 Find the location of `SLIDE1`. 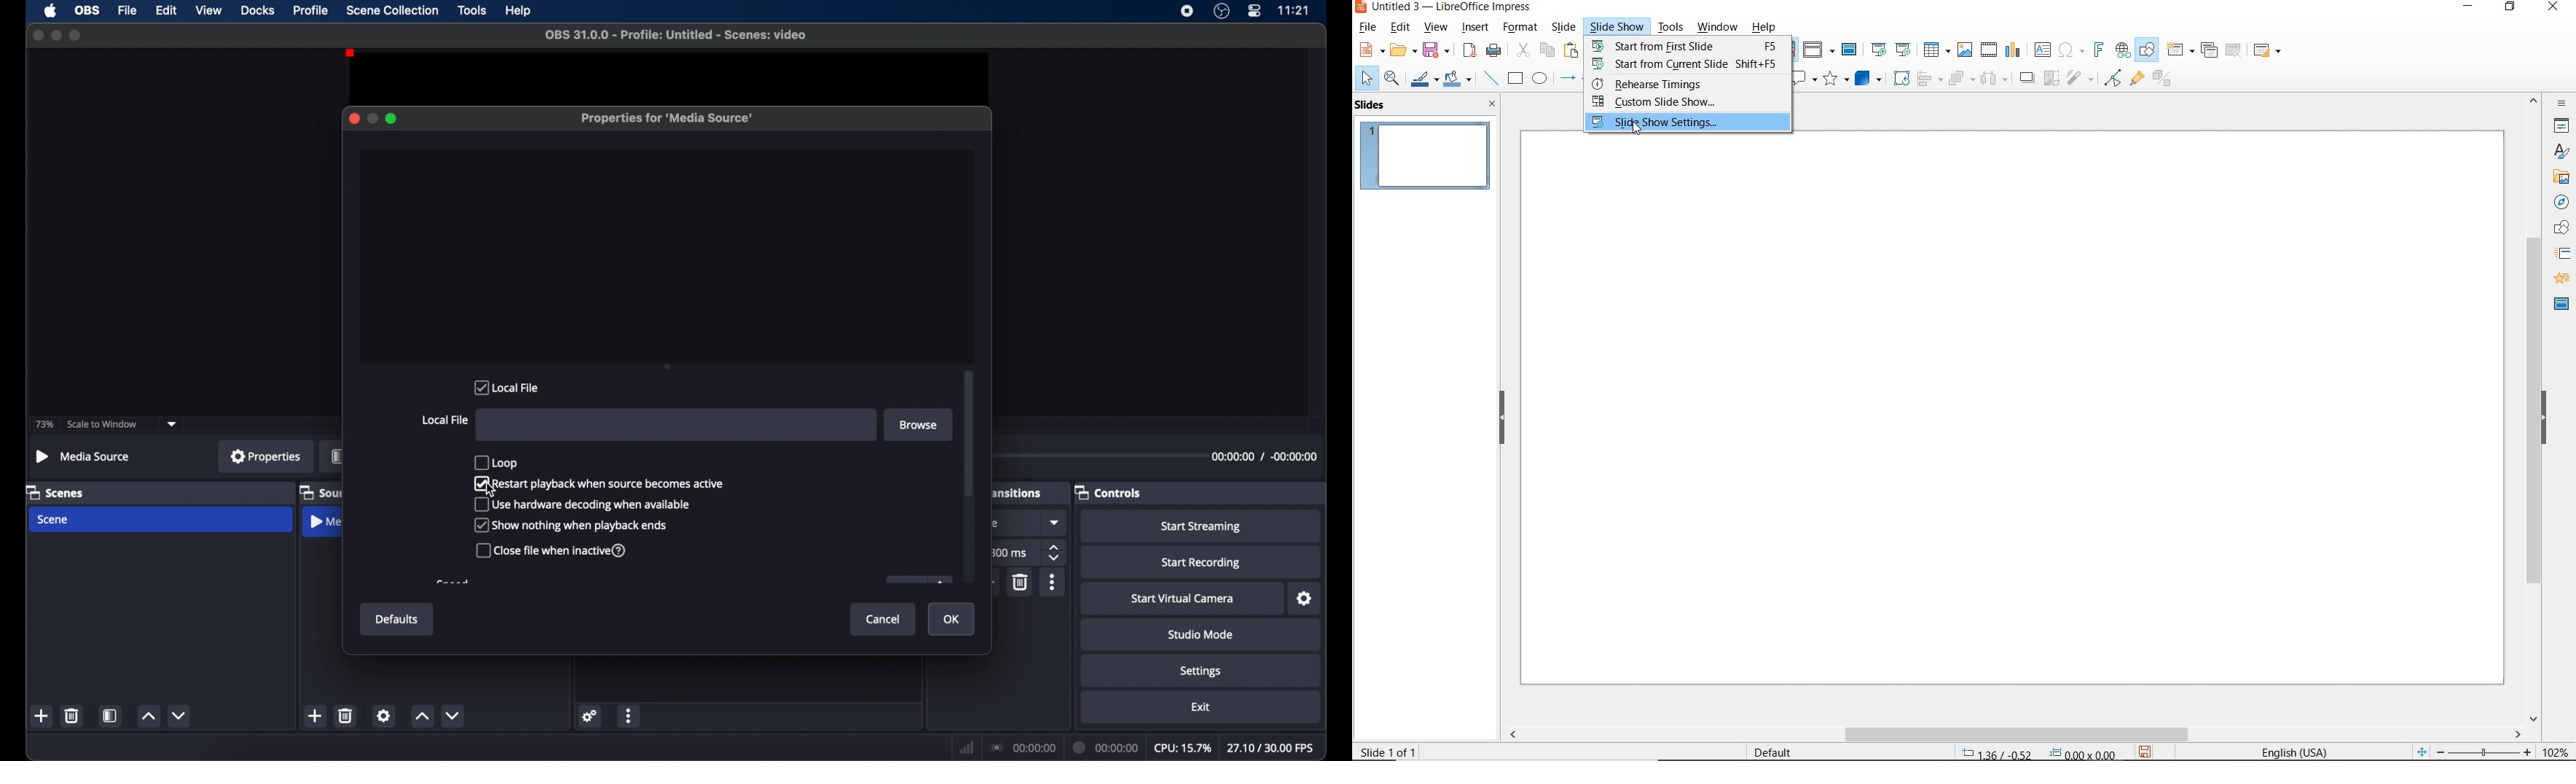

SLIDE1 is located at coordinates (1425, 158).